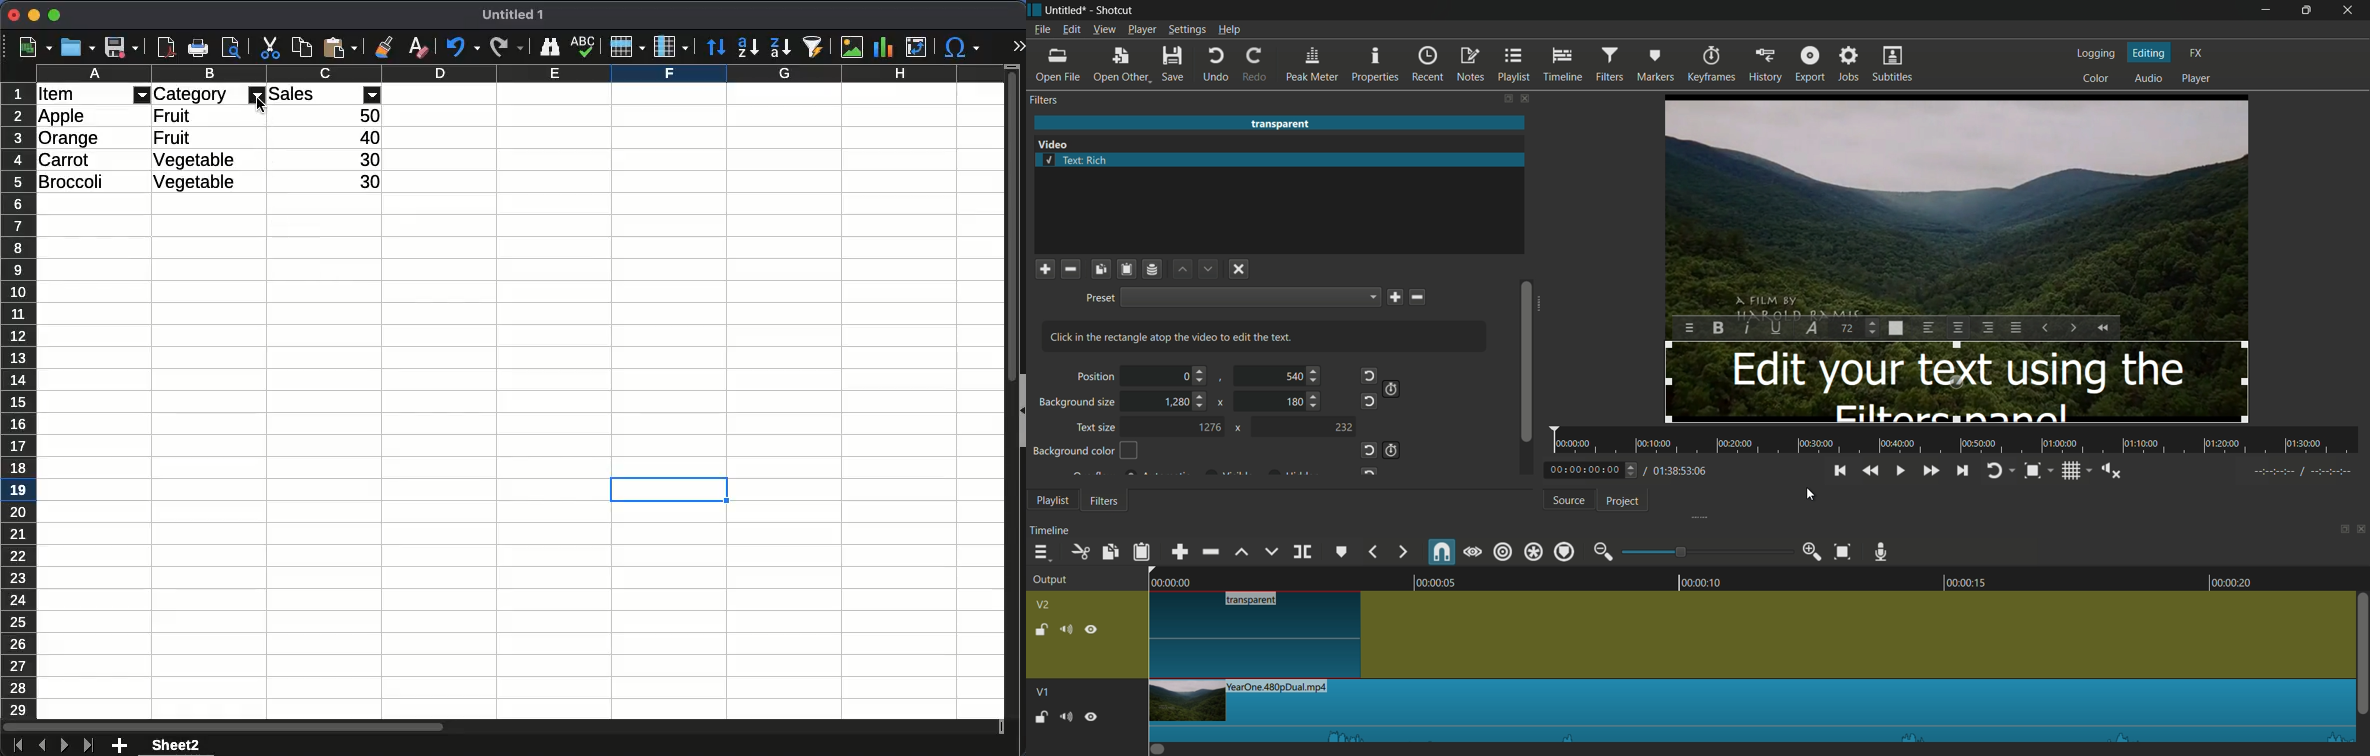  Describe the element at coordinates (1894, 66) in the screenshot. I see `subtitles` at that location.